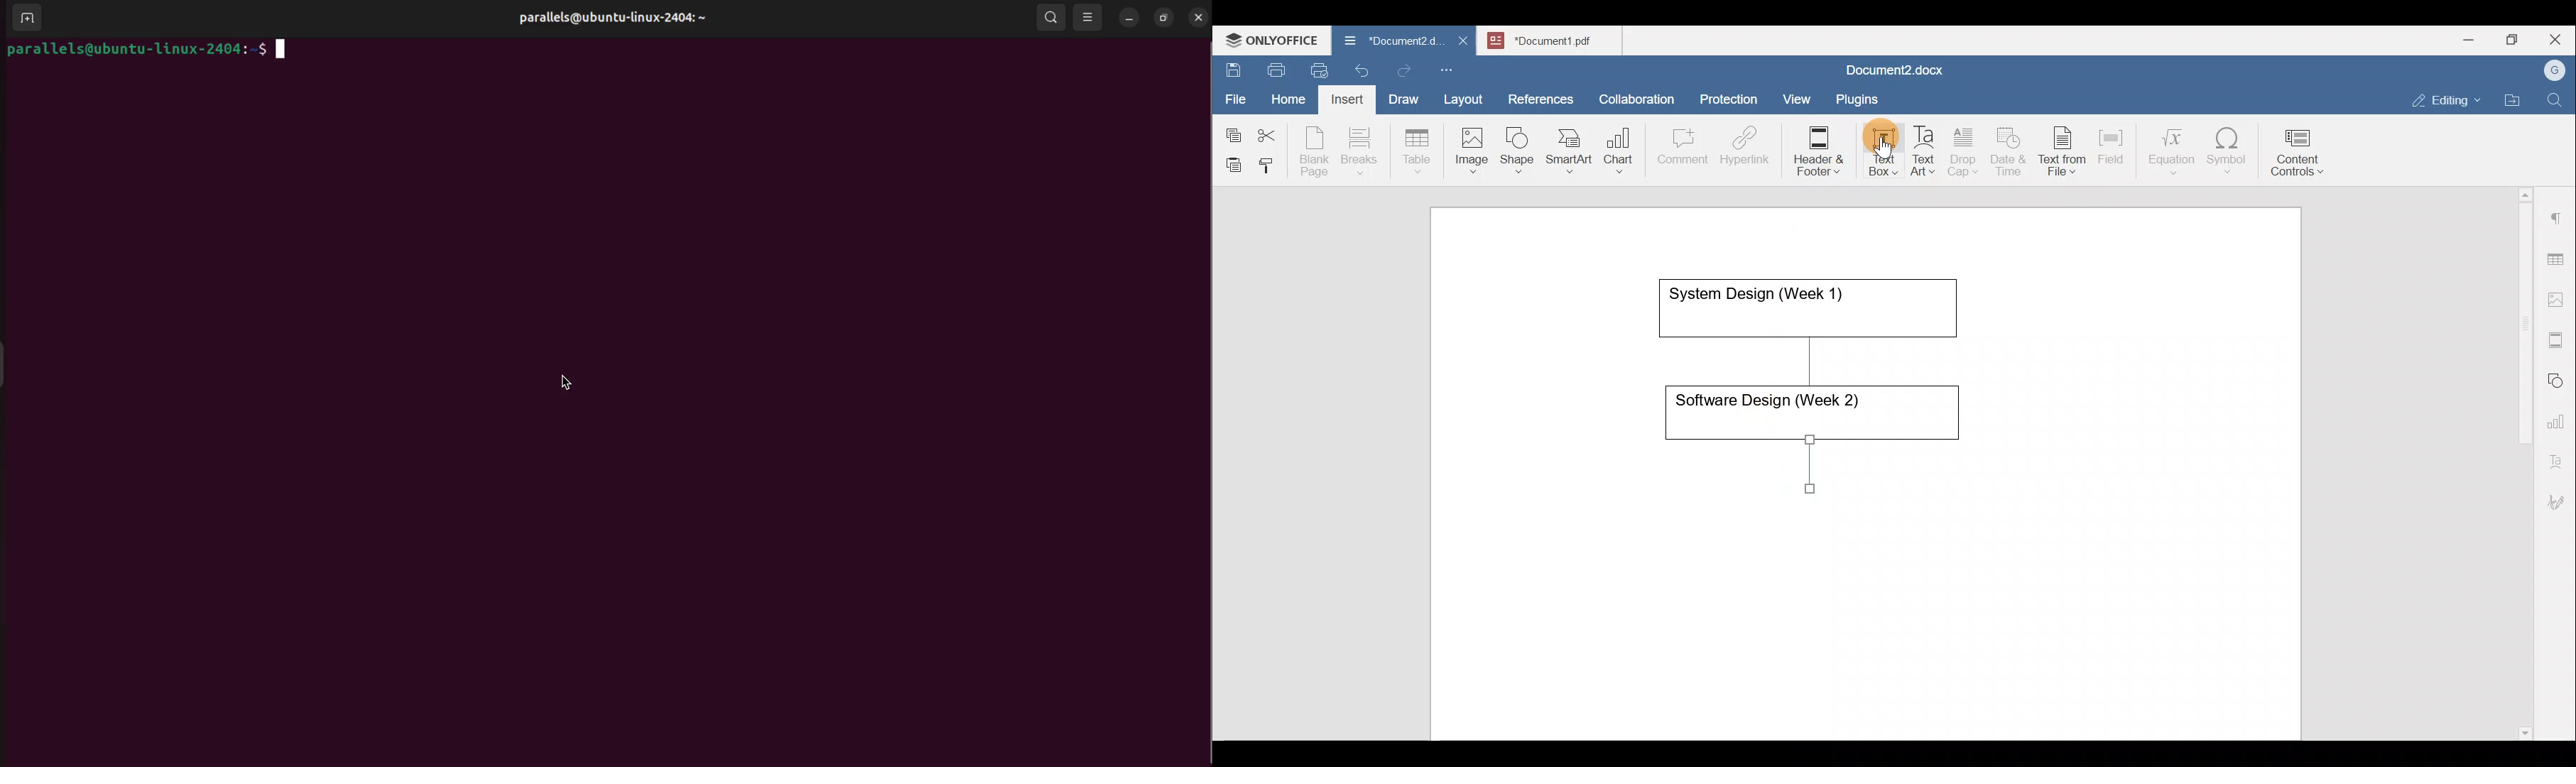  I want to click on SmartArt, so click(1567, 148).